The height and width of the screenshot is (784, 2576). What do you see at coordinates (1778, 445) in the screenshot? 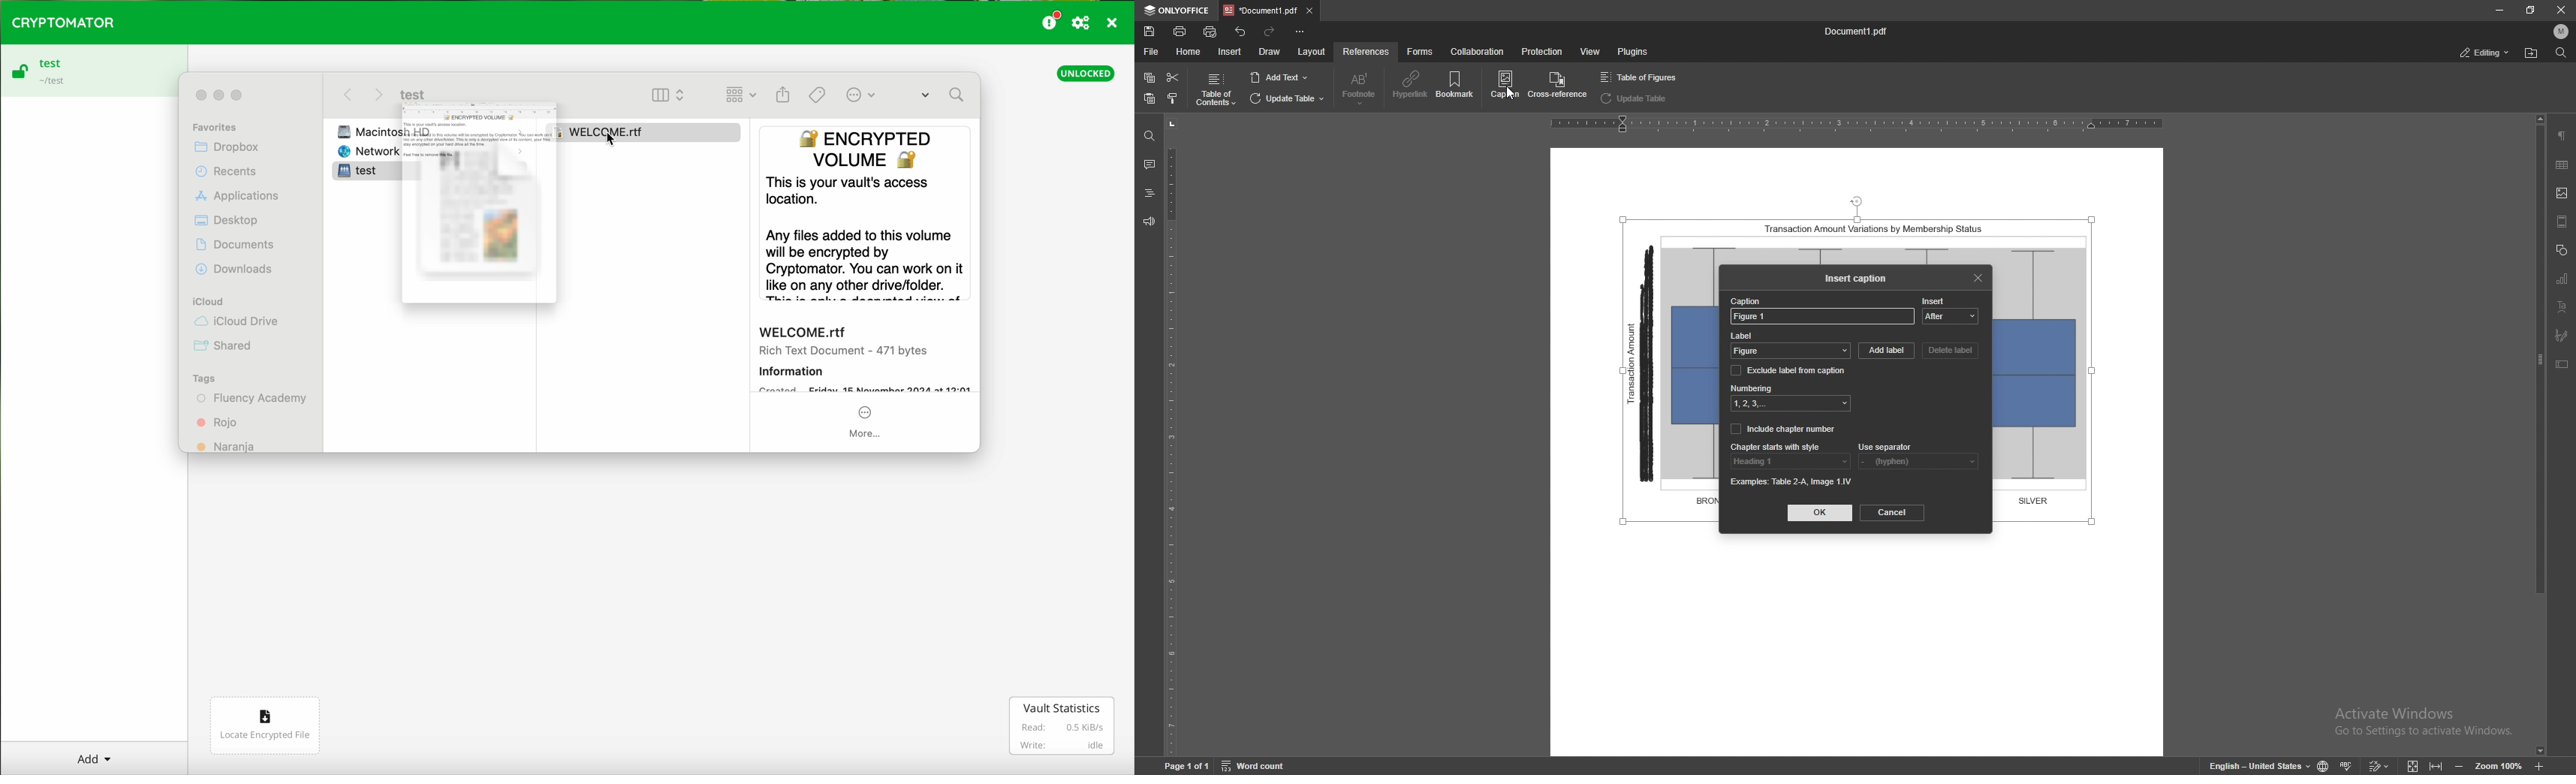
I see `chapter starts with style` at bounding box center [1778, 445].